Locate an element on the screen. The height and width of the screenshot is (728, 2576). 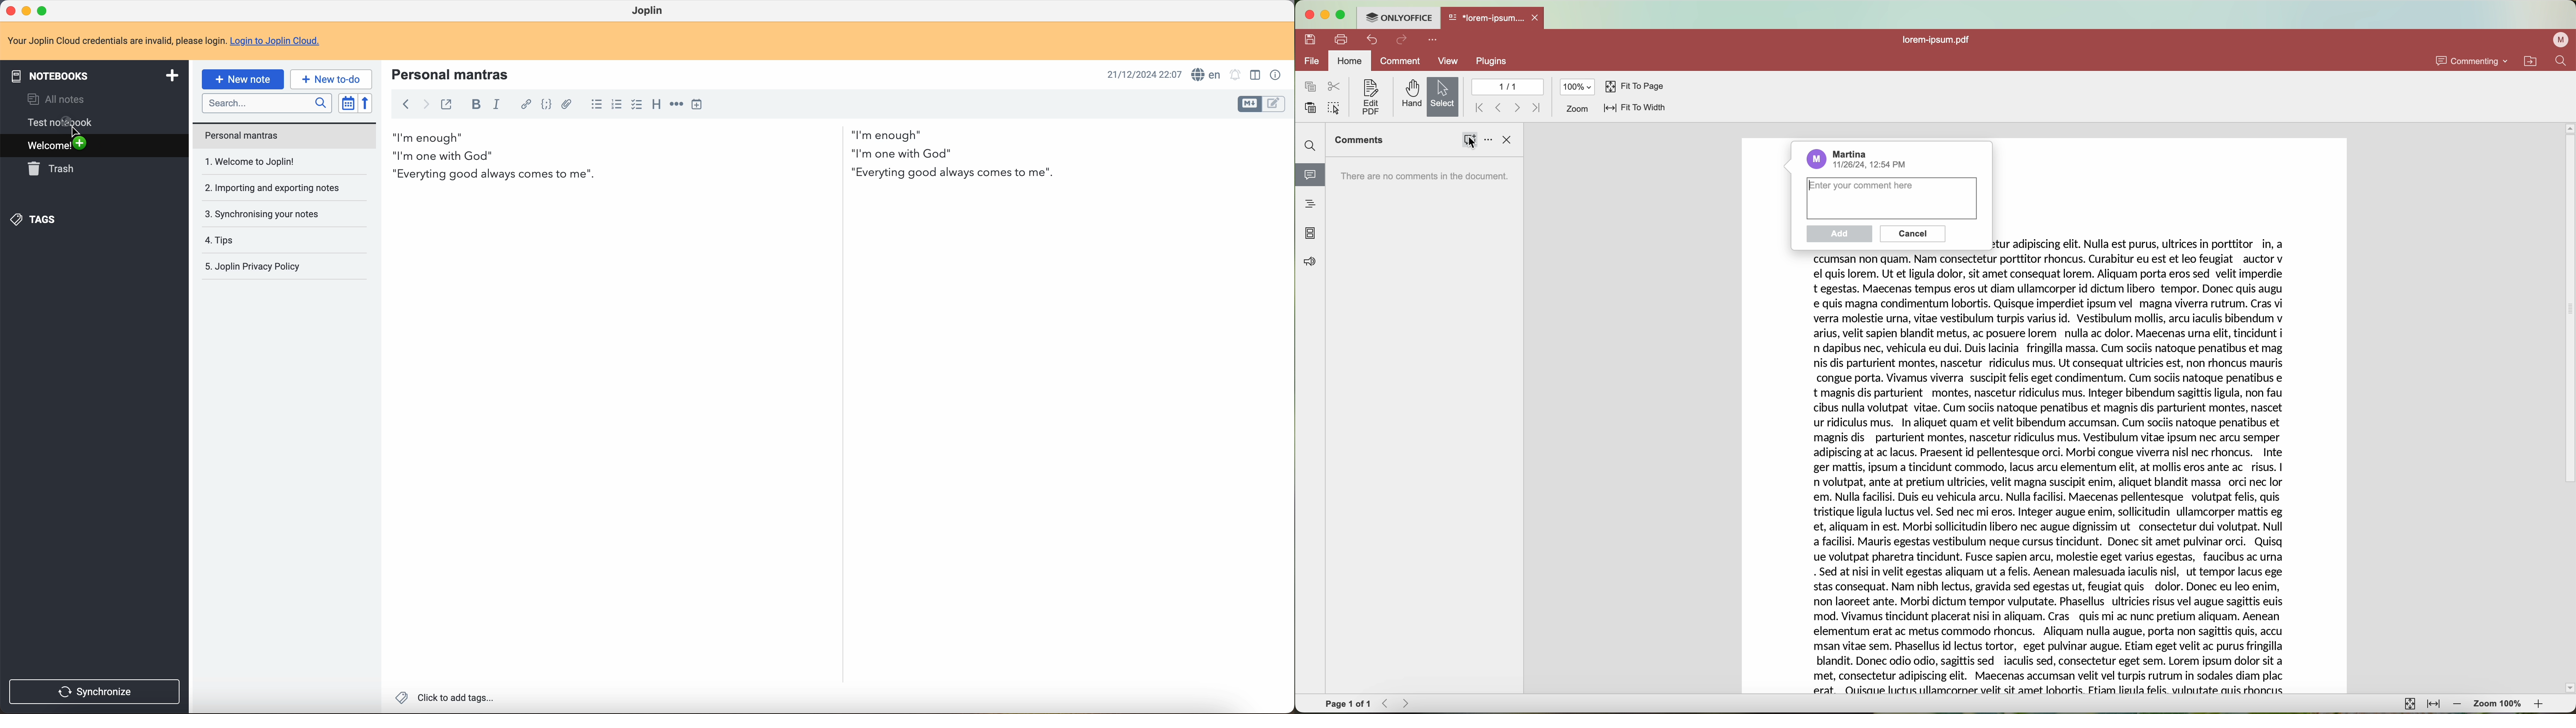
profile is located at coordinates (2559, 41).